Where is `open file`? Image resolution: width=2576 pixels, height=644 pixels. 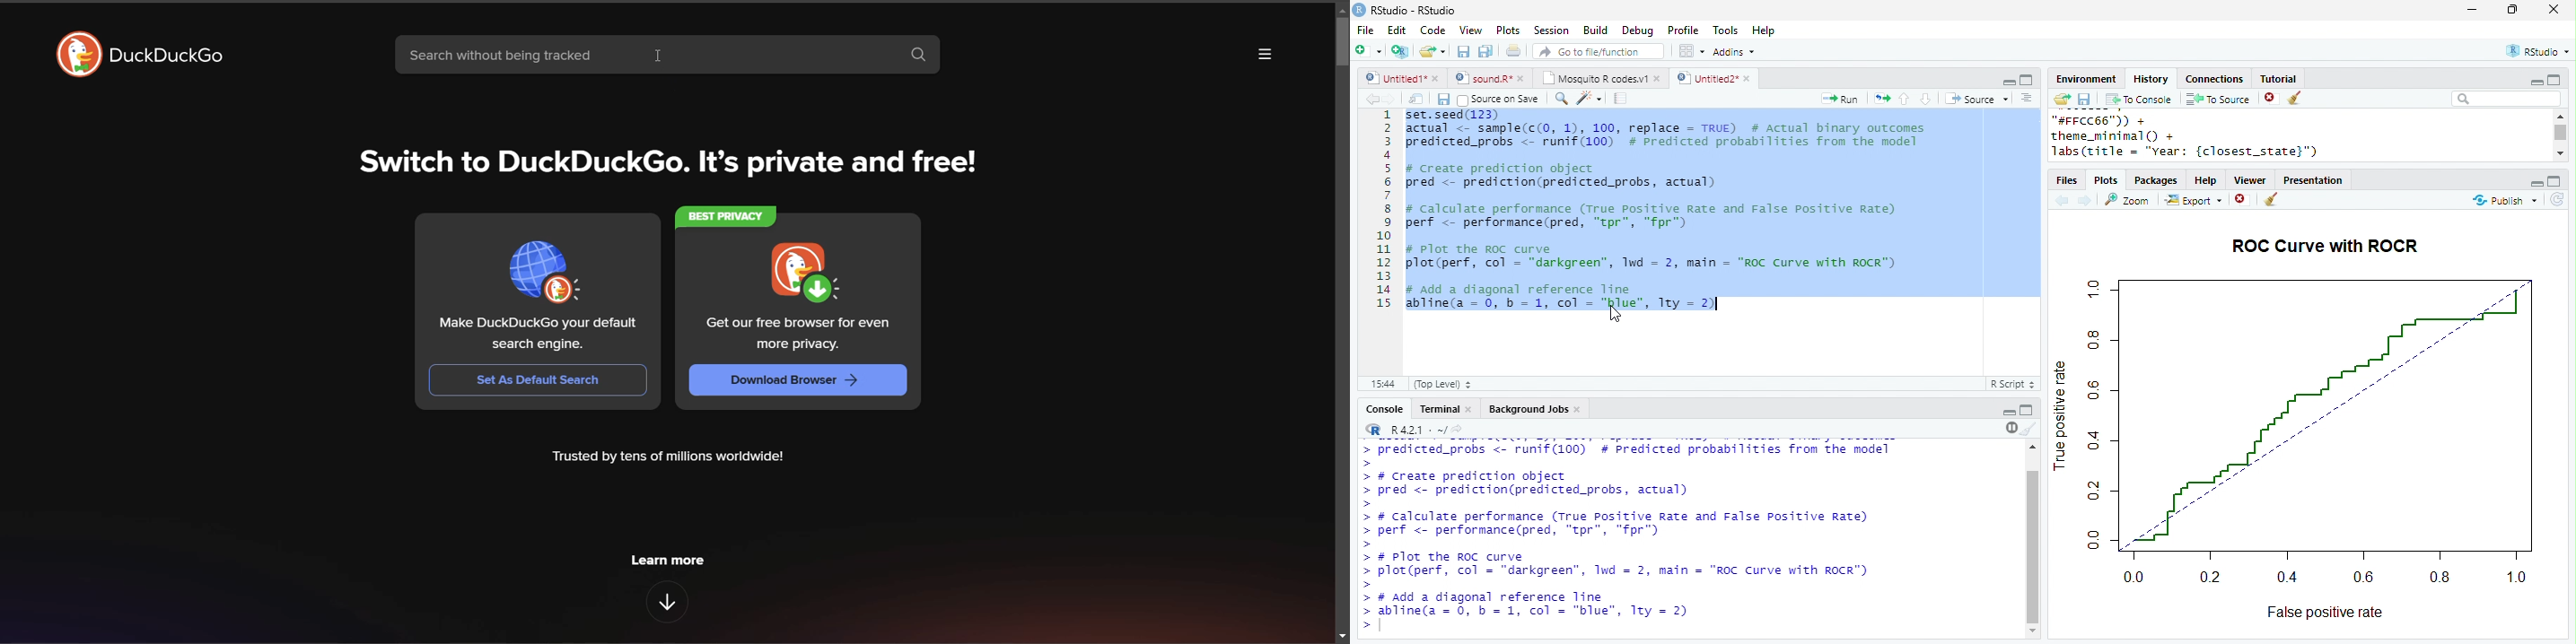 open file is located at coordinates (1433, 51).